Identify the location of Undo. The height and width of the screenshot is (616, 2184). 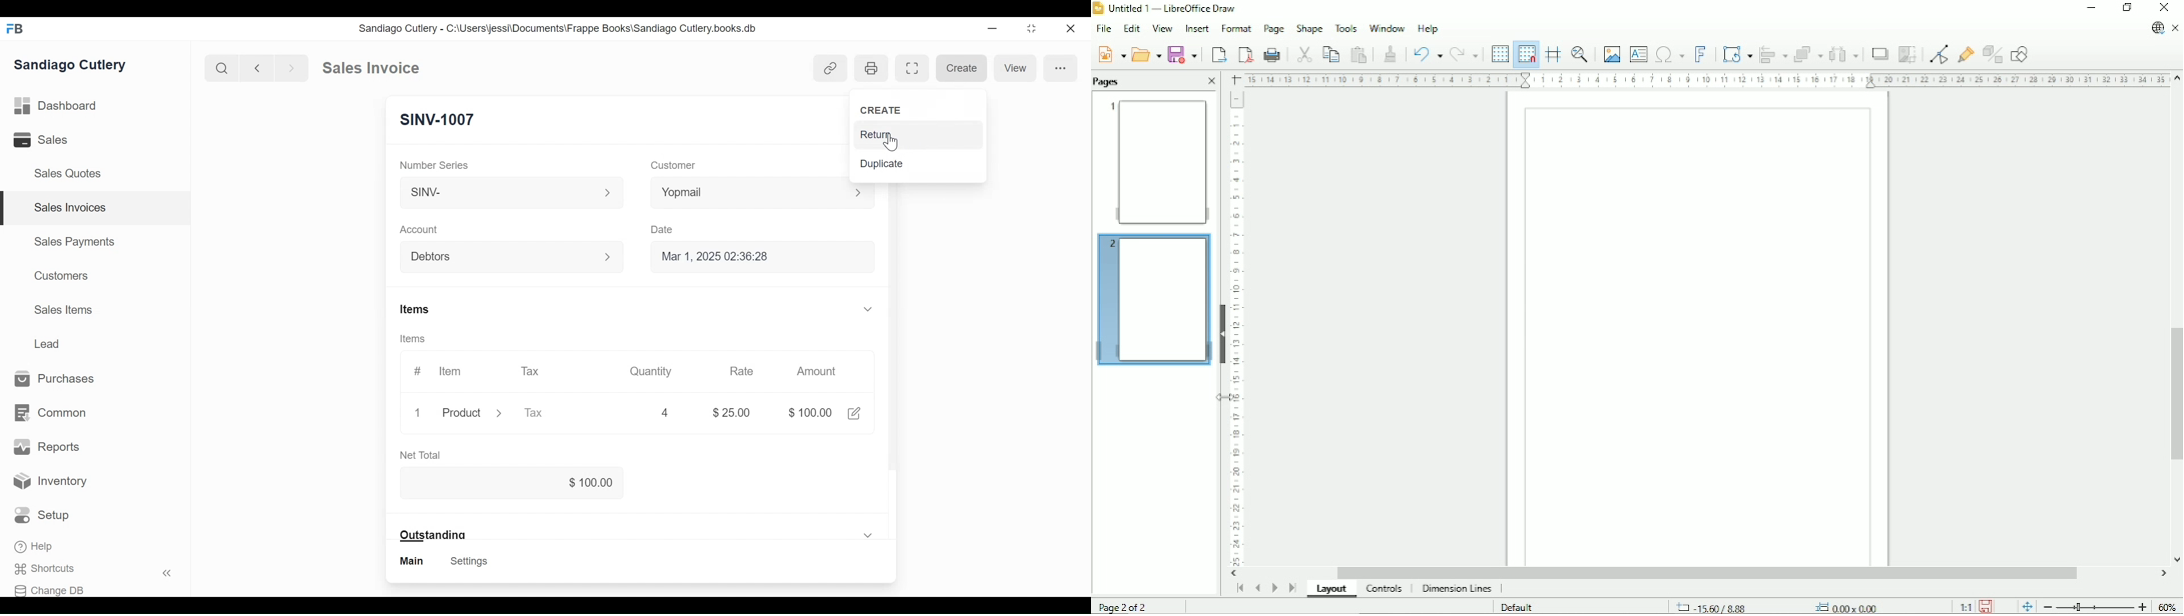
(1425, 53).